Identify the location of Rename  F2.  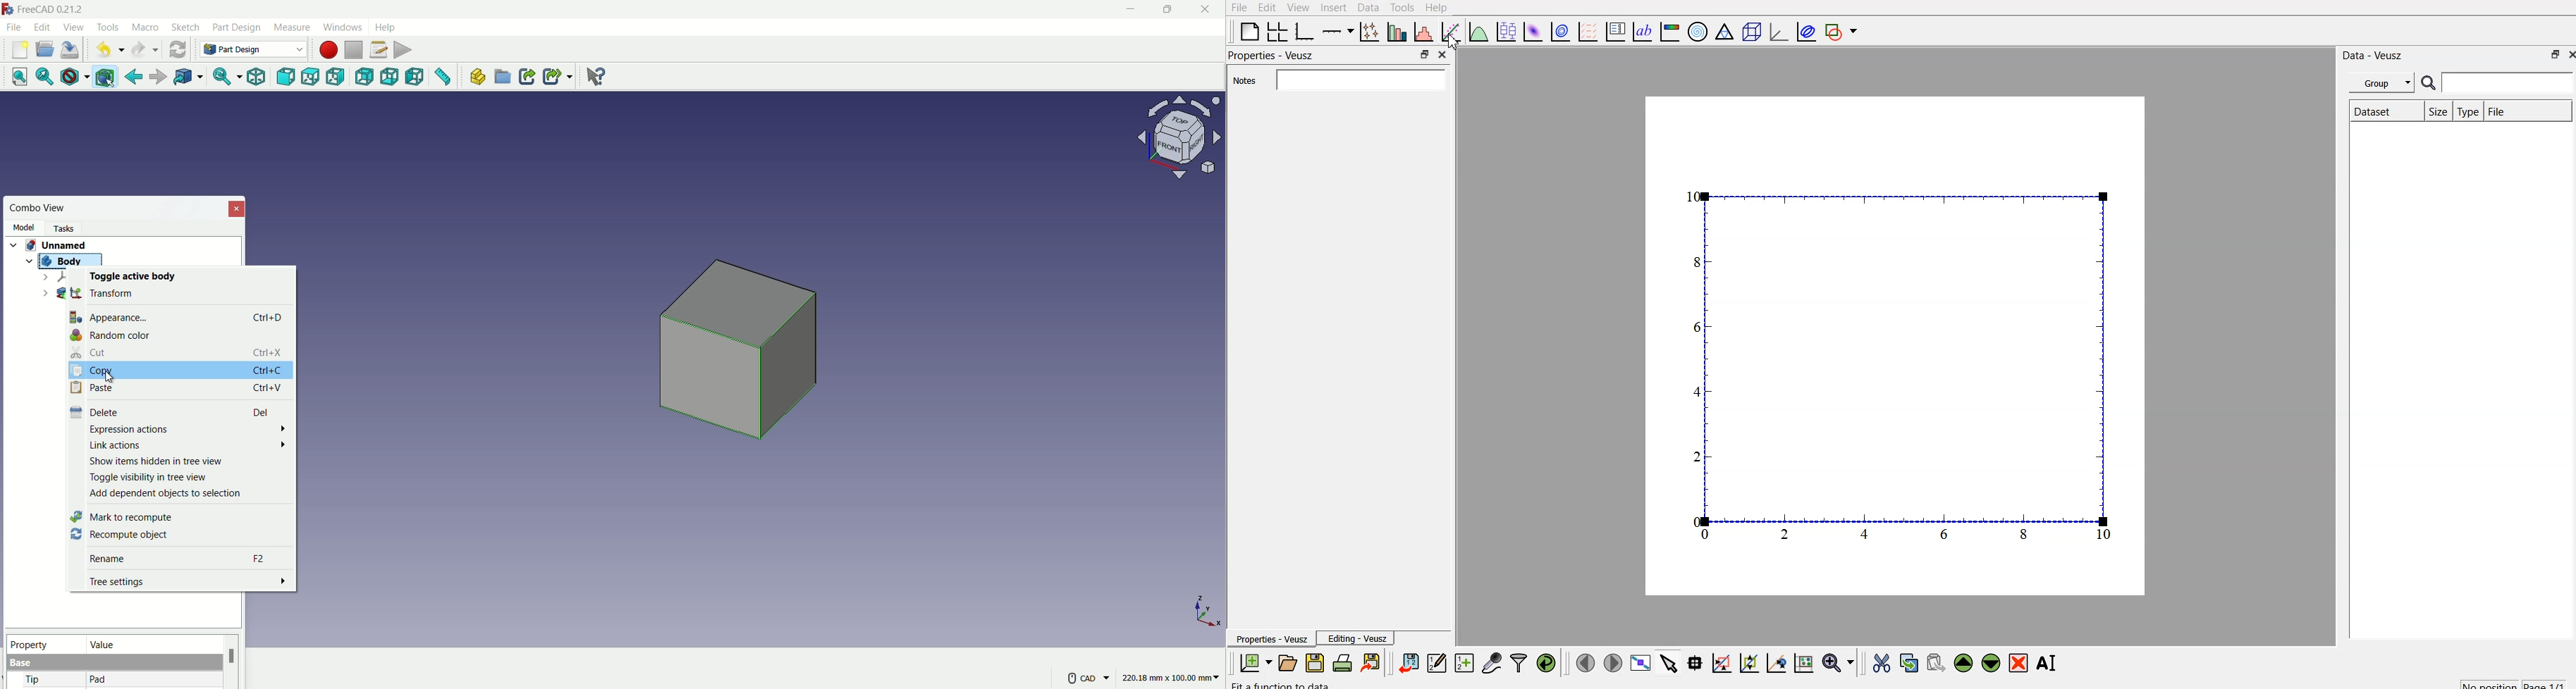
(183, 556).